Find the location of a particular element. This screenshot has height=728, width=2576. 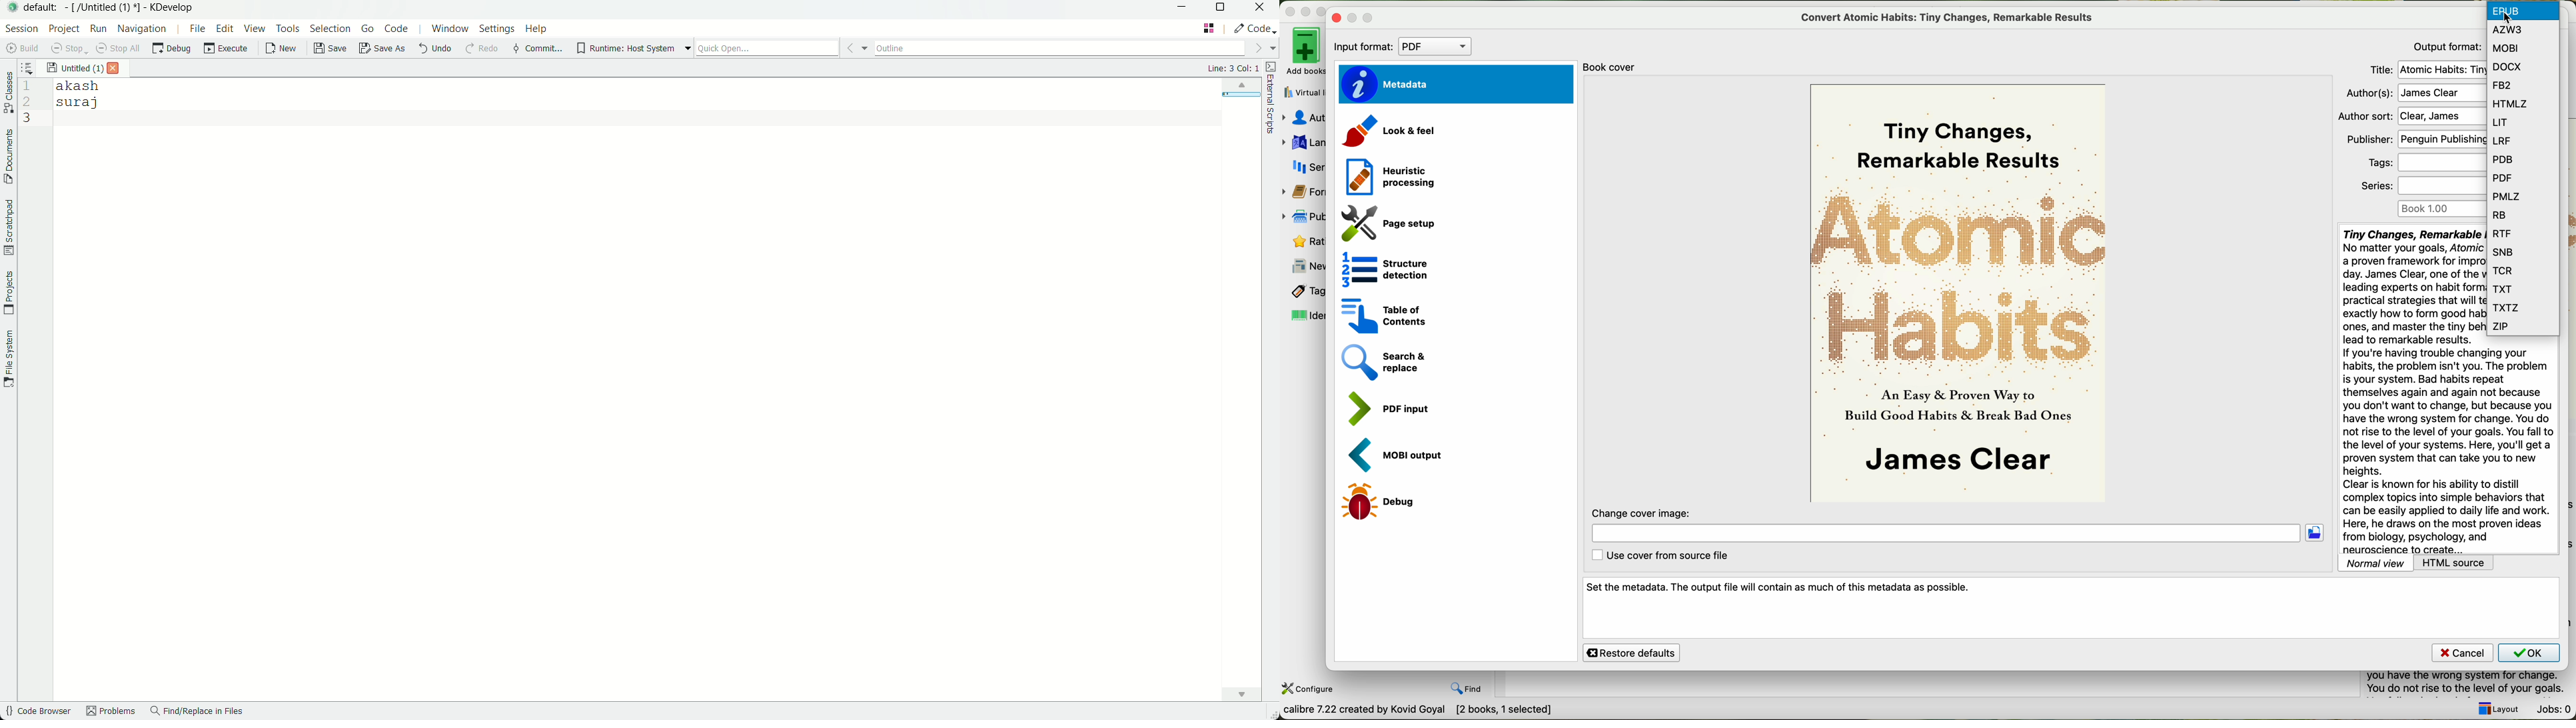

LIT is located at coordinates (2522, 122).